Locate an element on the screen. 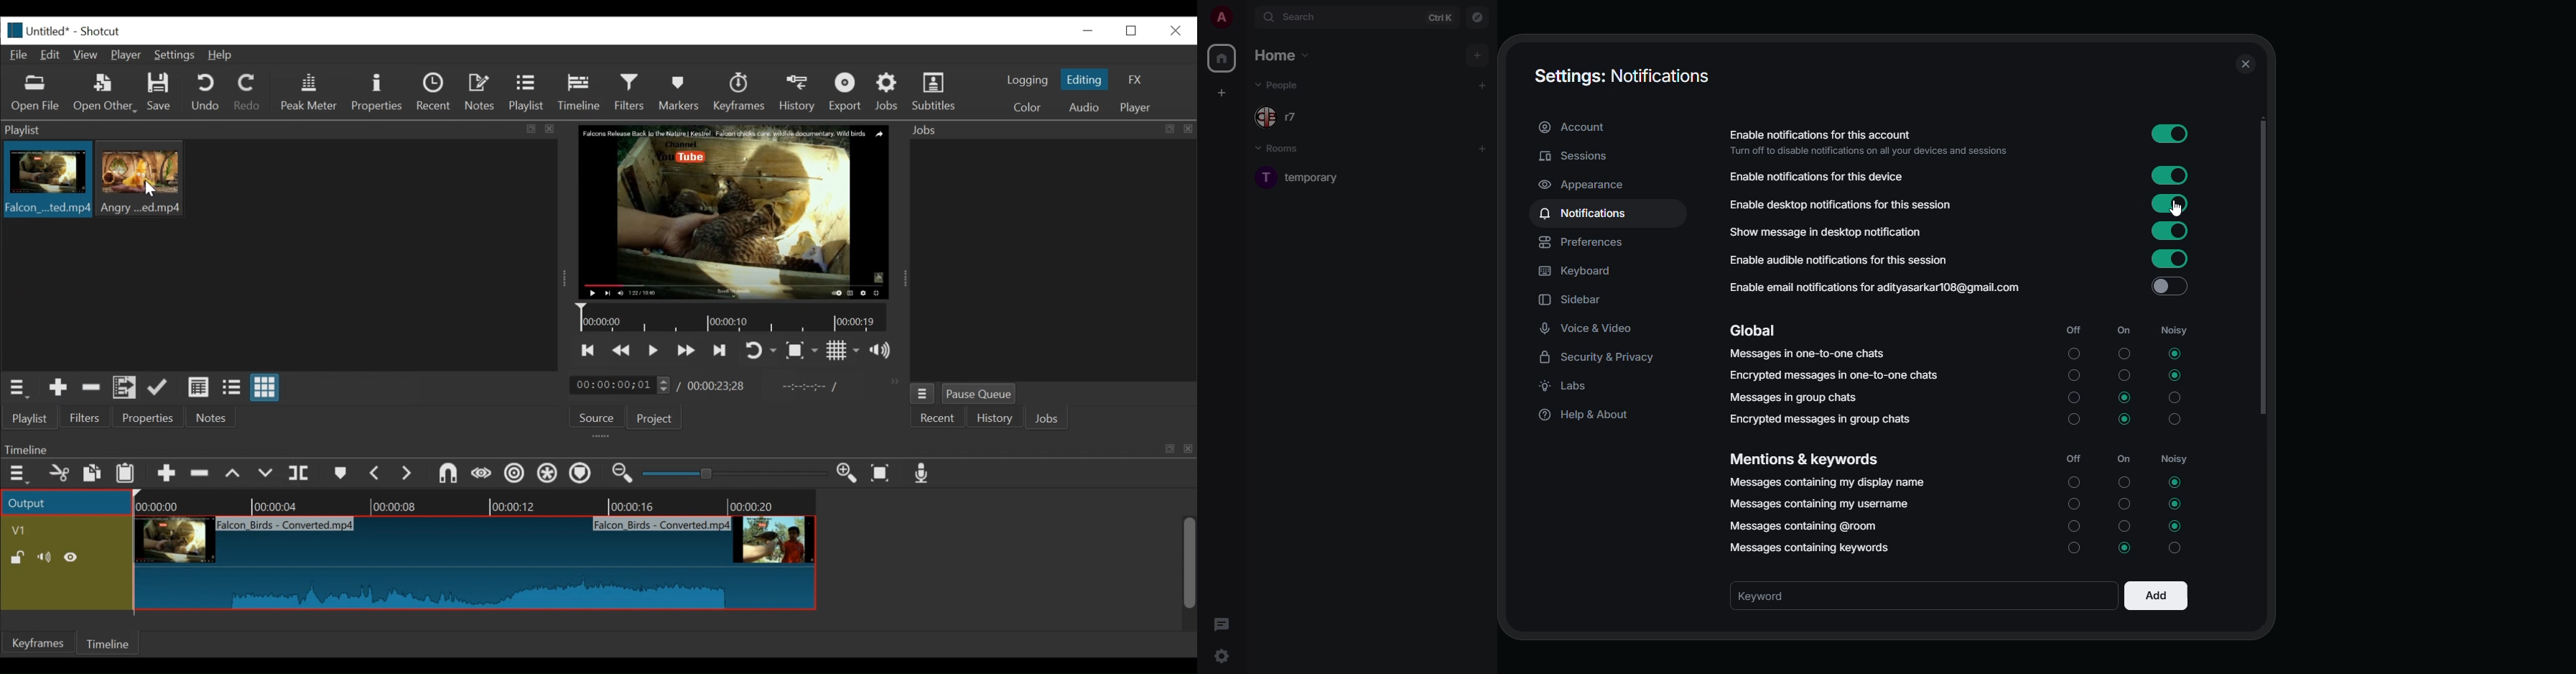  off is located at coordinates (2073, 458).